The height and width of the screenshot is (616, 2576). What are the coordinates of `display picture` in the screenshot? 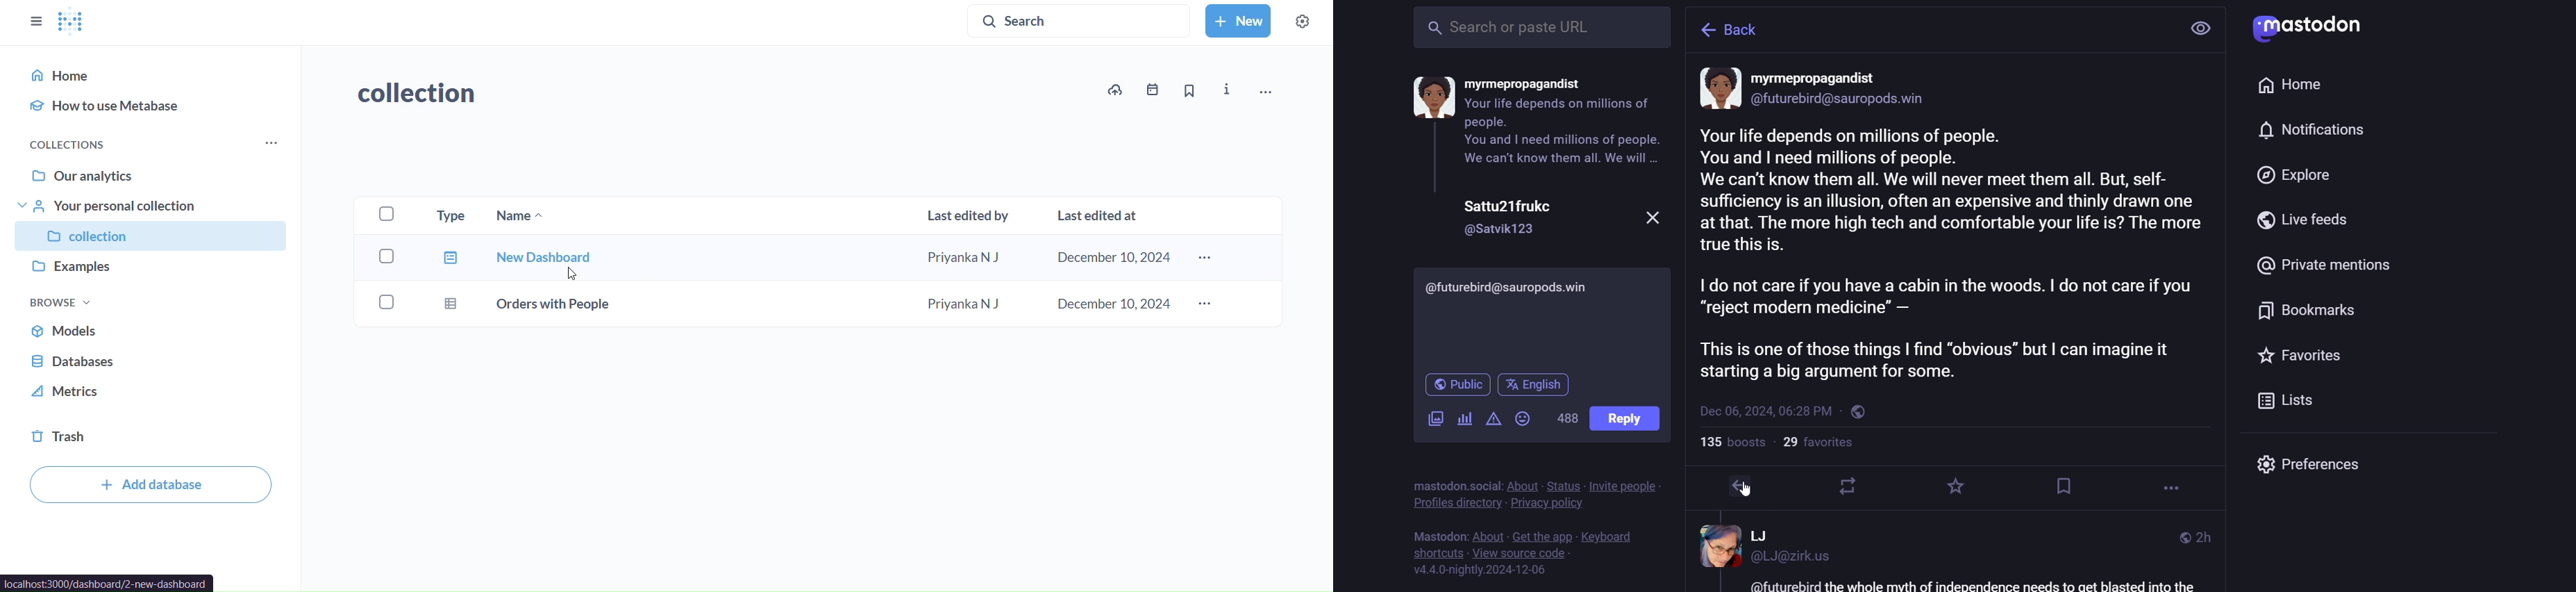 It's located at (1717, 89).